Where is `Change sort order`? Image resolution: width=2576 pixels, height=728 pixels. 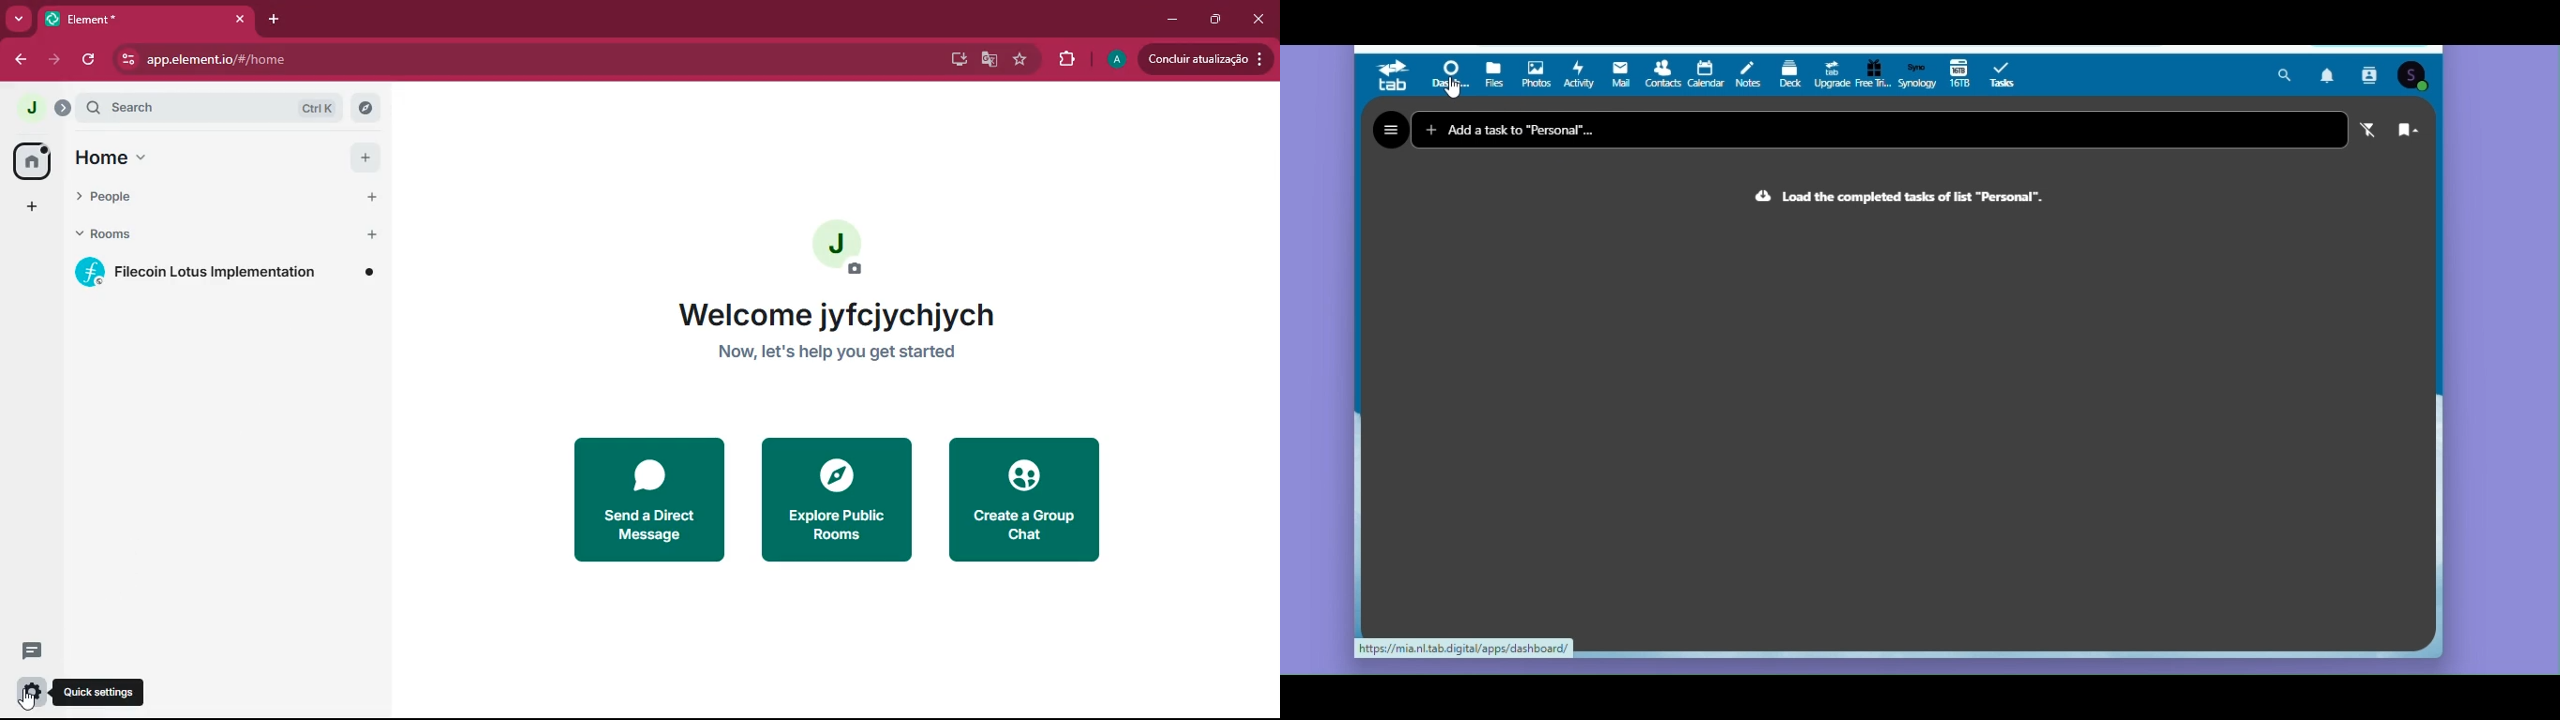 Change sort order is located at coordinates (2415, 132).